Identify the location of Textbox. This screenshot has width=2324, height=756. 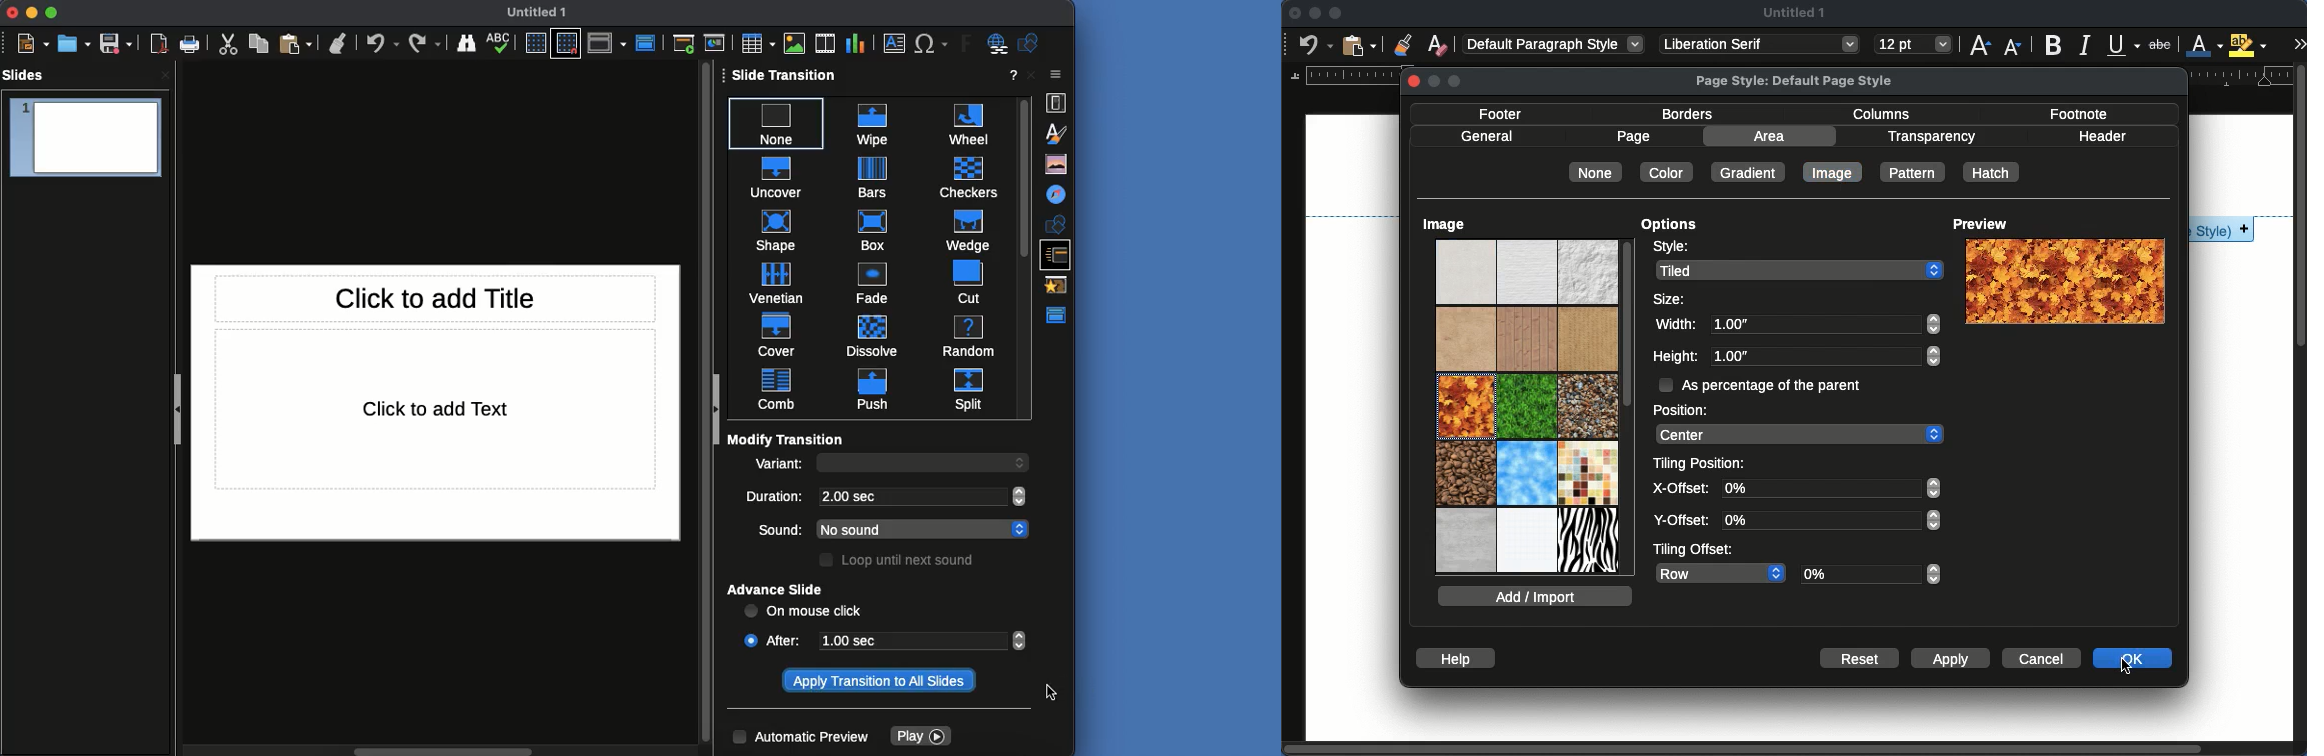
(895, 44).